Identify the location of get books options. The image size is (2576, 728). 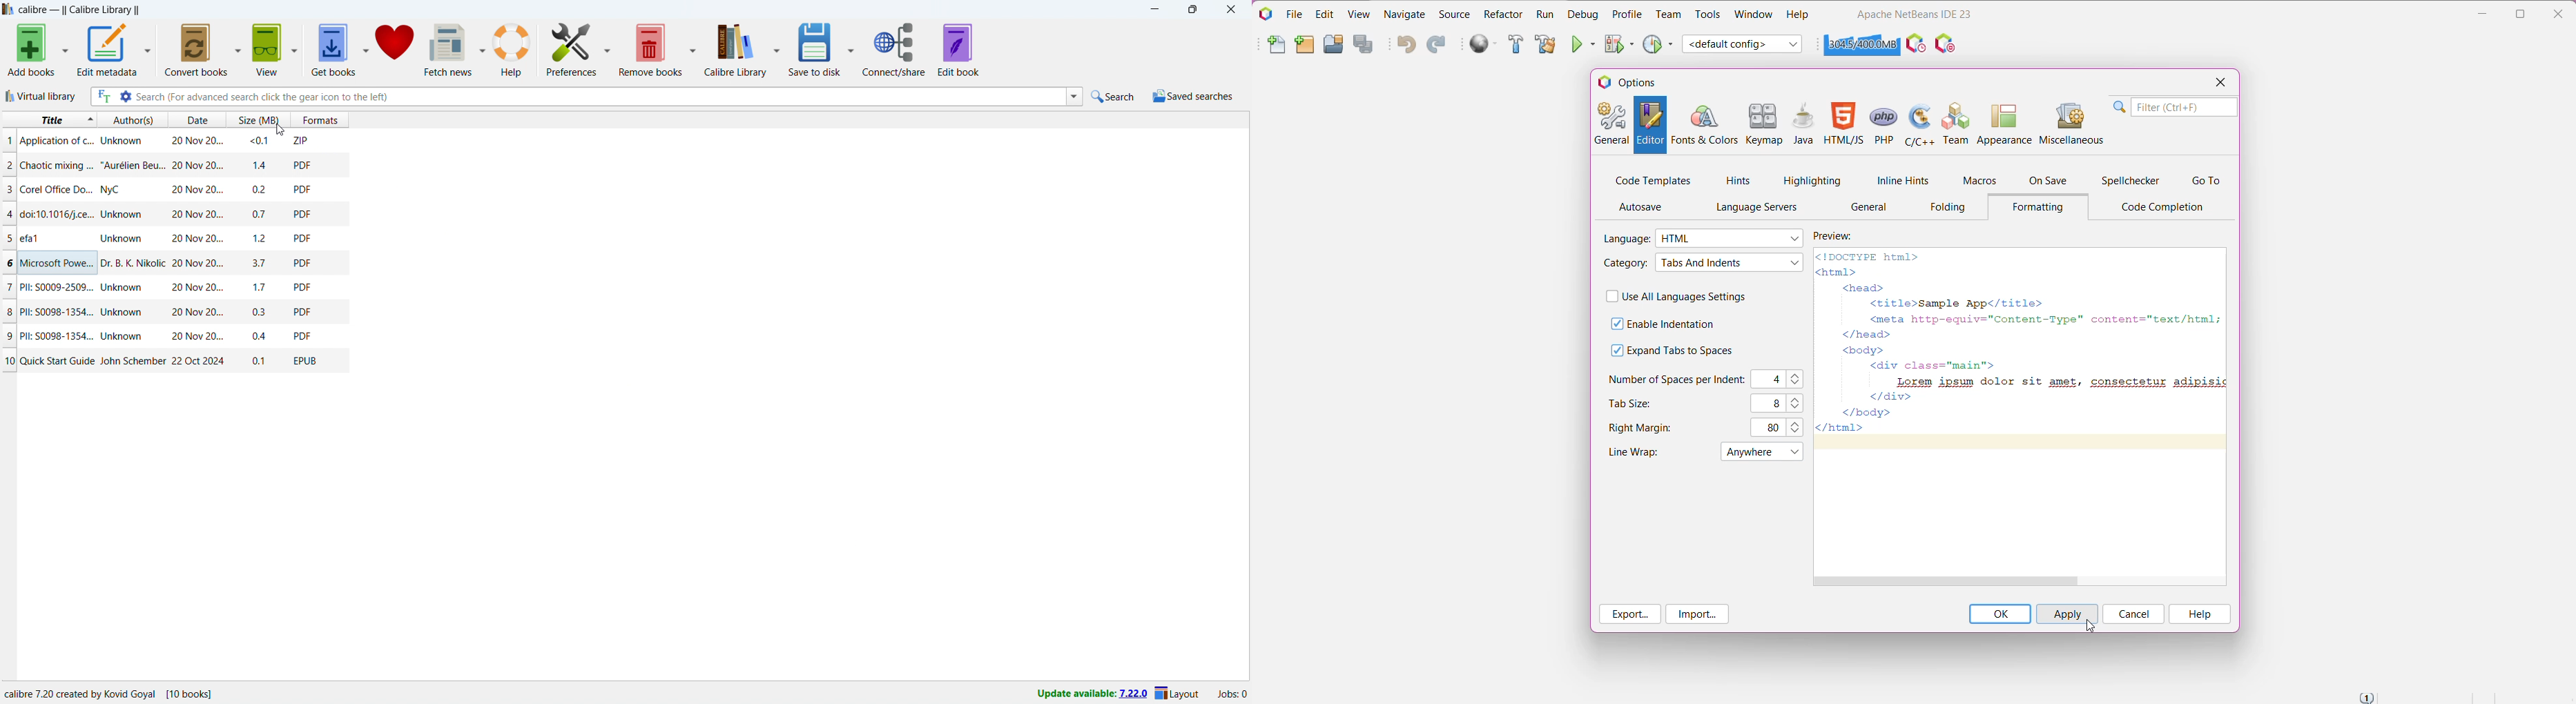
(366, 49).